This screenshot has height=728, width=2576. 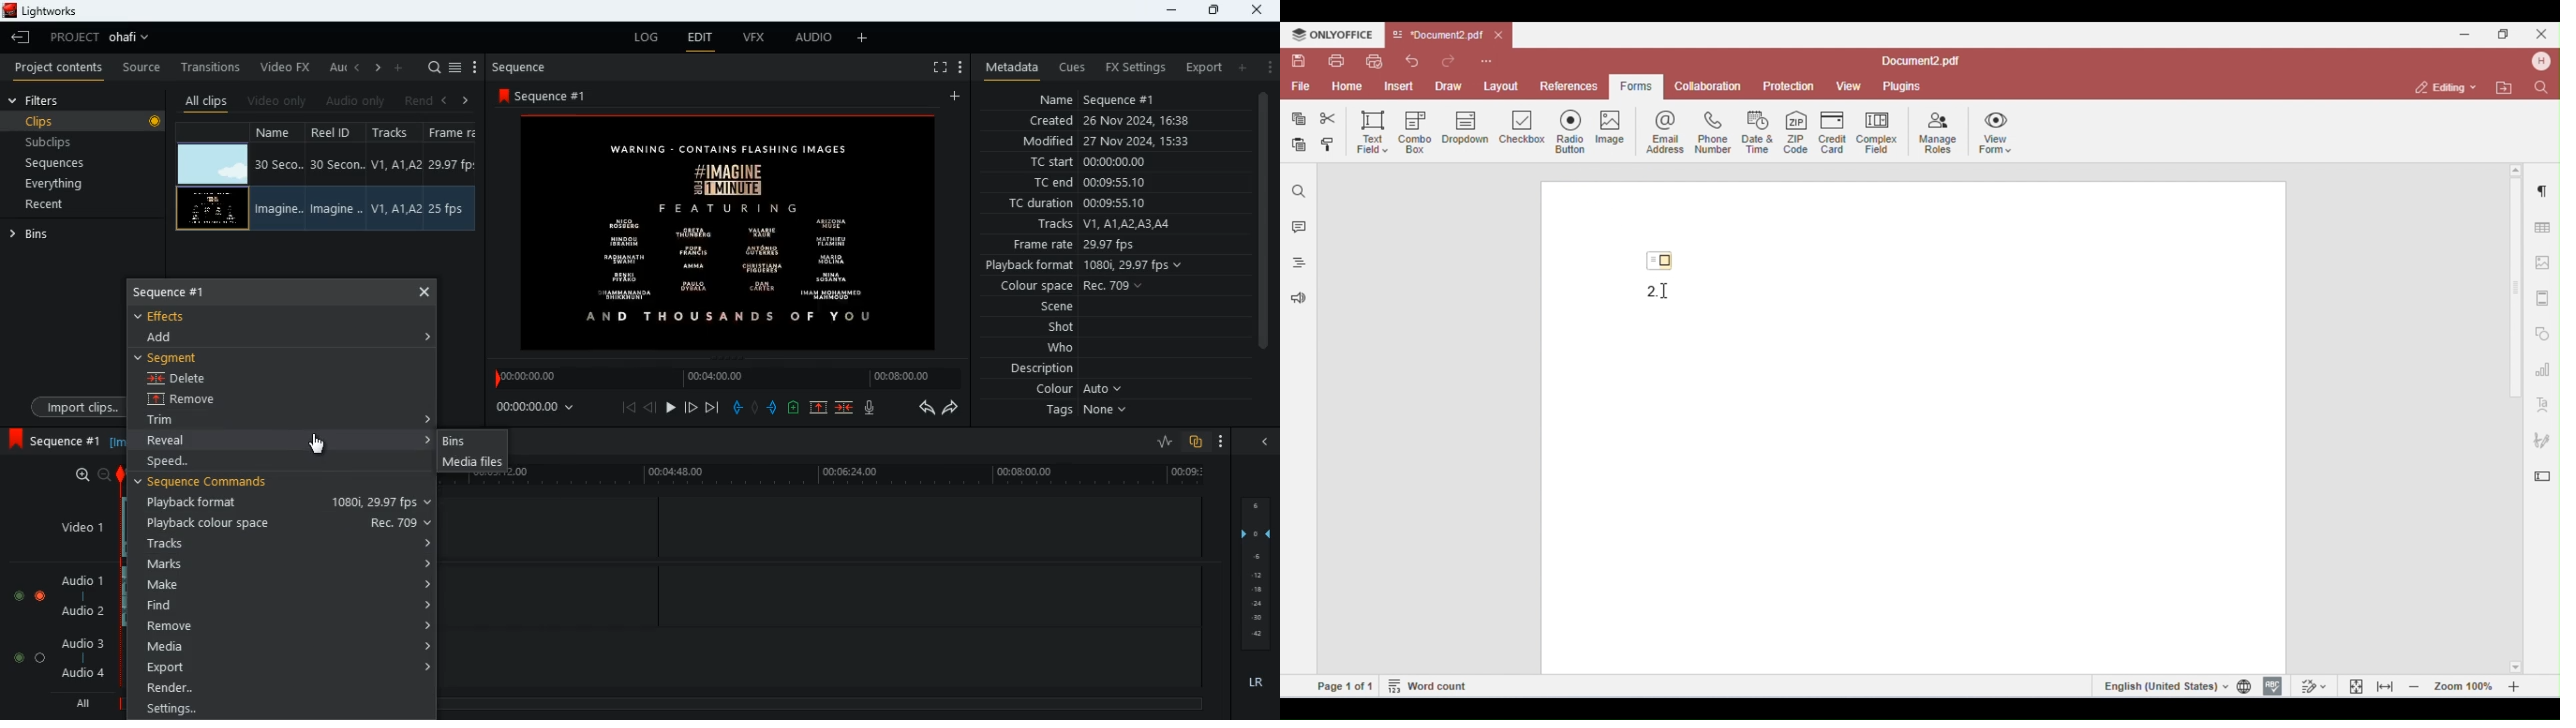 What do you see at coordinates (88, 613) in the screenshot?
I see `audio 2` at bounding box center [88, 613].